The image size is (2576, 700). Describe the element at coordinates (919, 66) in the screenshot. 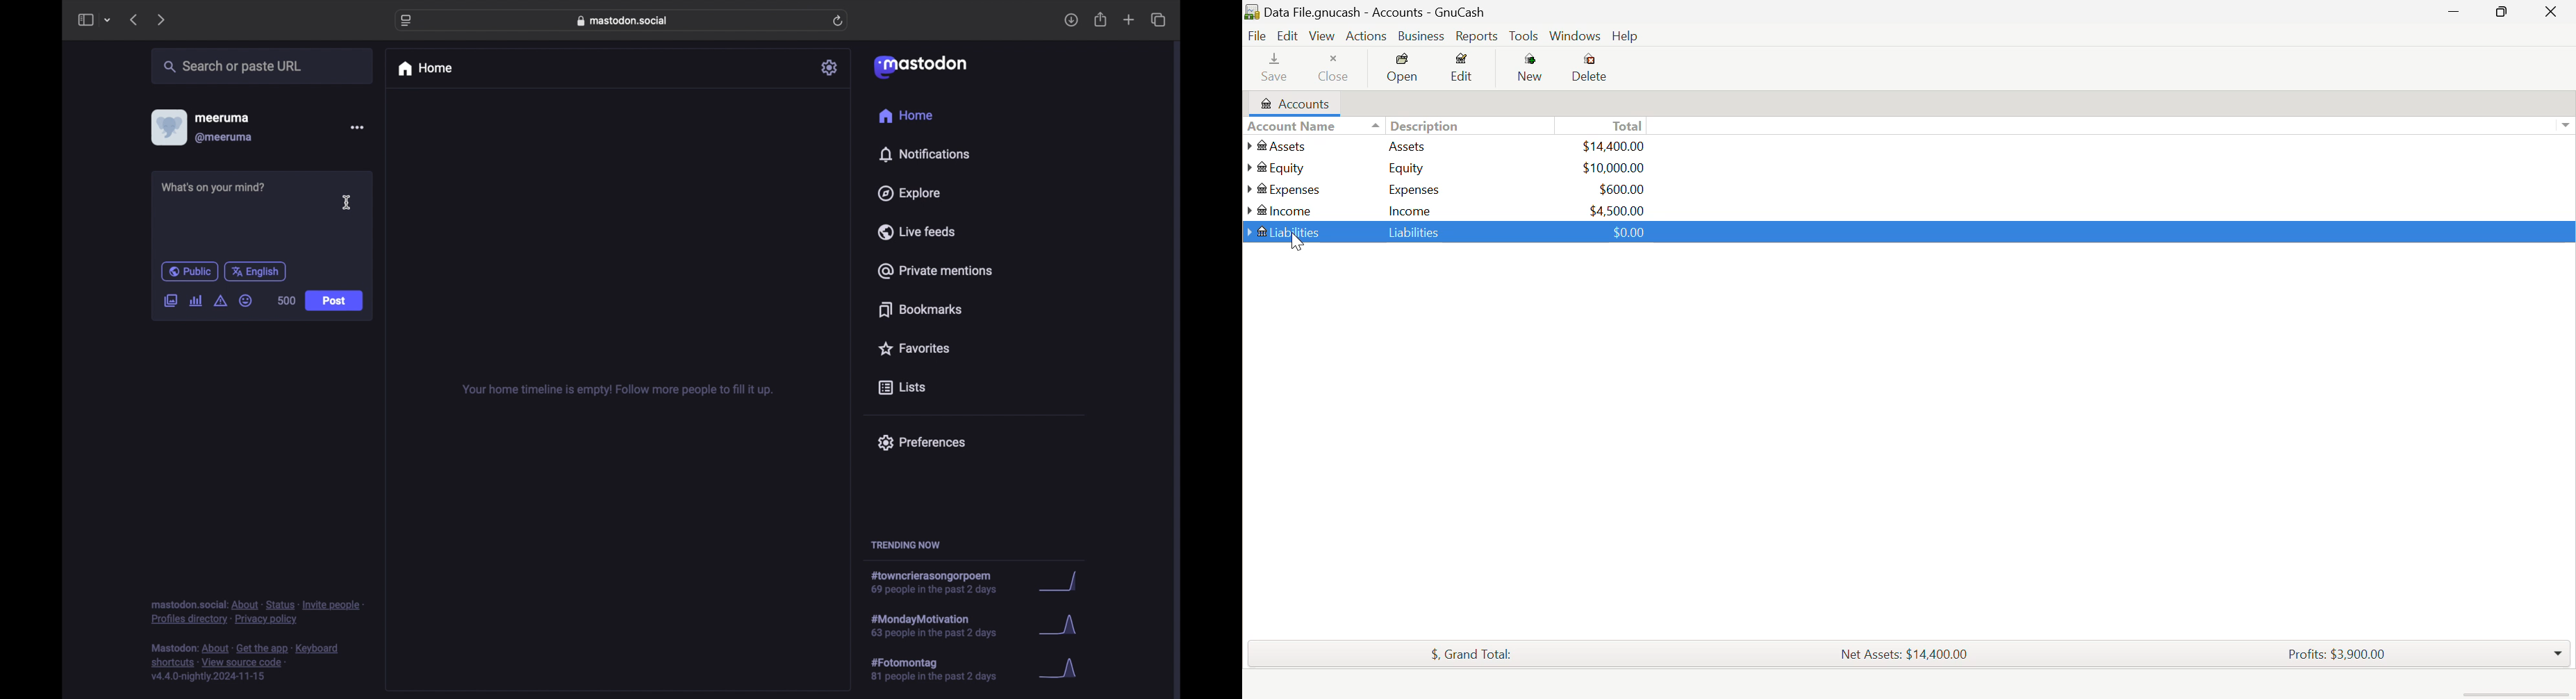

I see `mastodon` at that location.